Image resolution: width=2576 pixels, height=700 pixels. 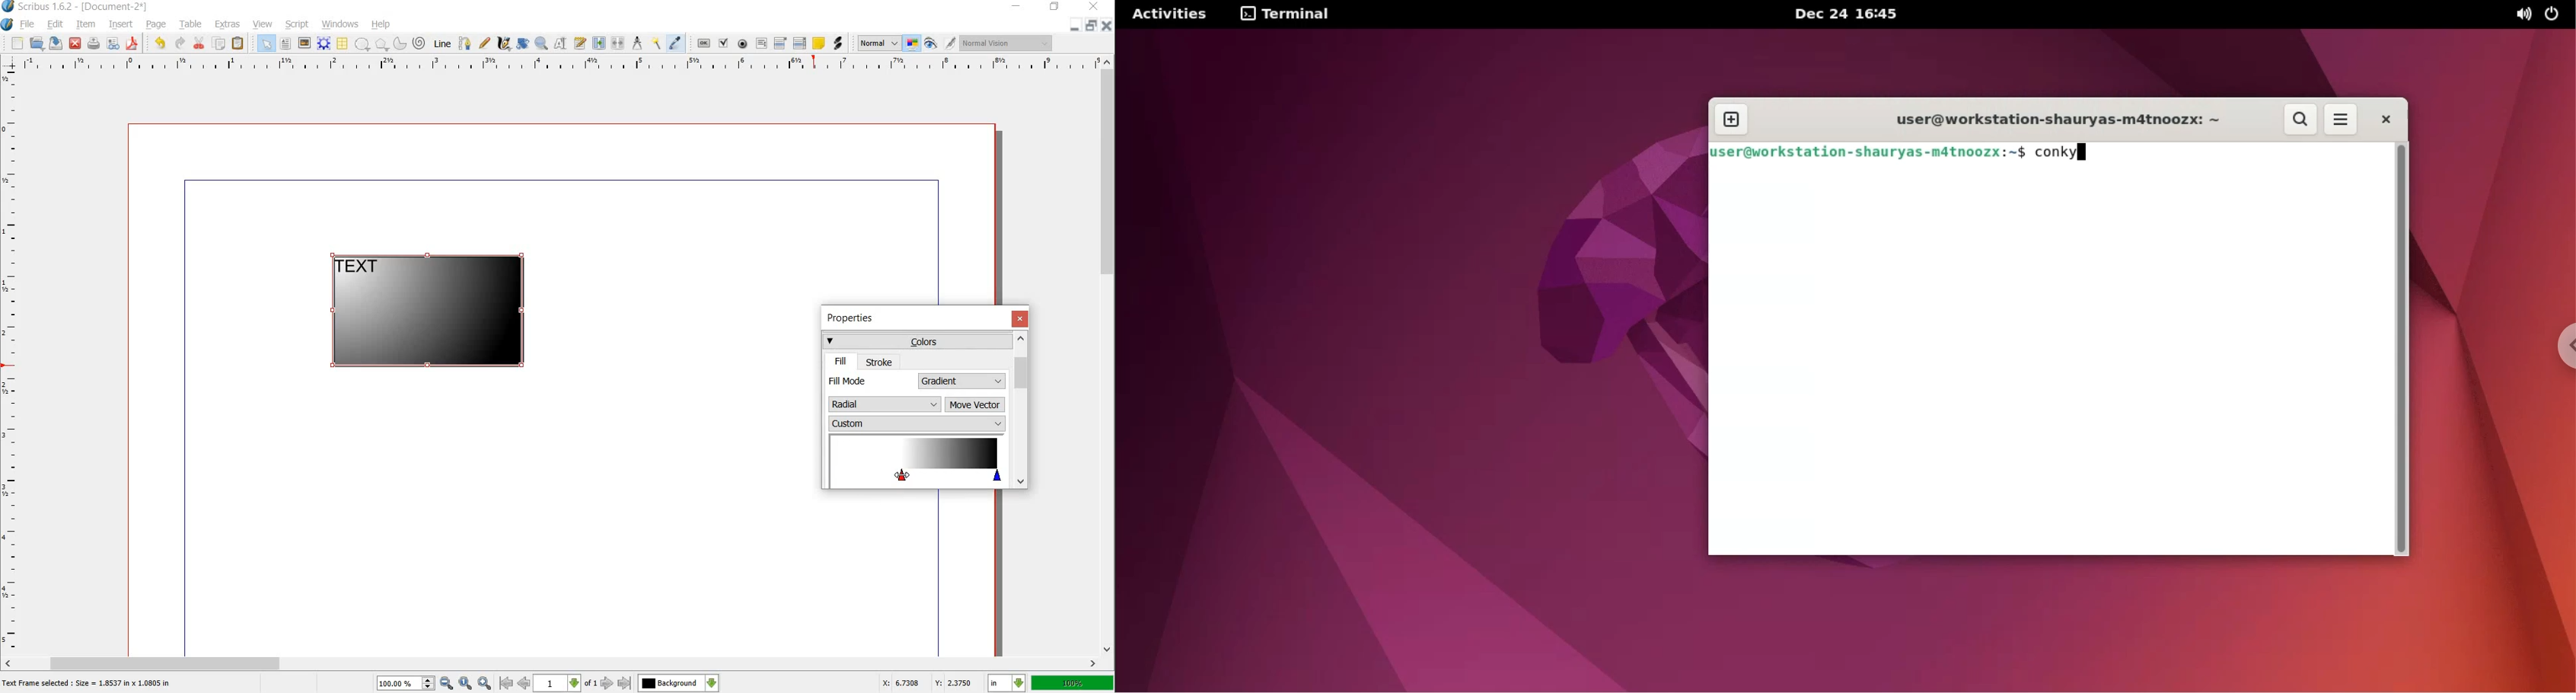 What do you see at coordinates (1009, 42) in the screenshot?
I see `normal vision` at bounding box center [1009, 42].